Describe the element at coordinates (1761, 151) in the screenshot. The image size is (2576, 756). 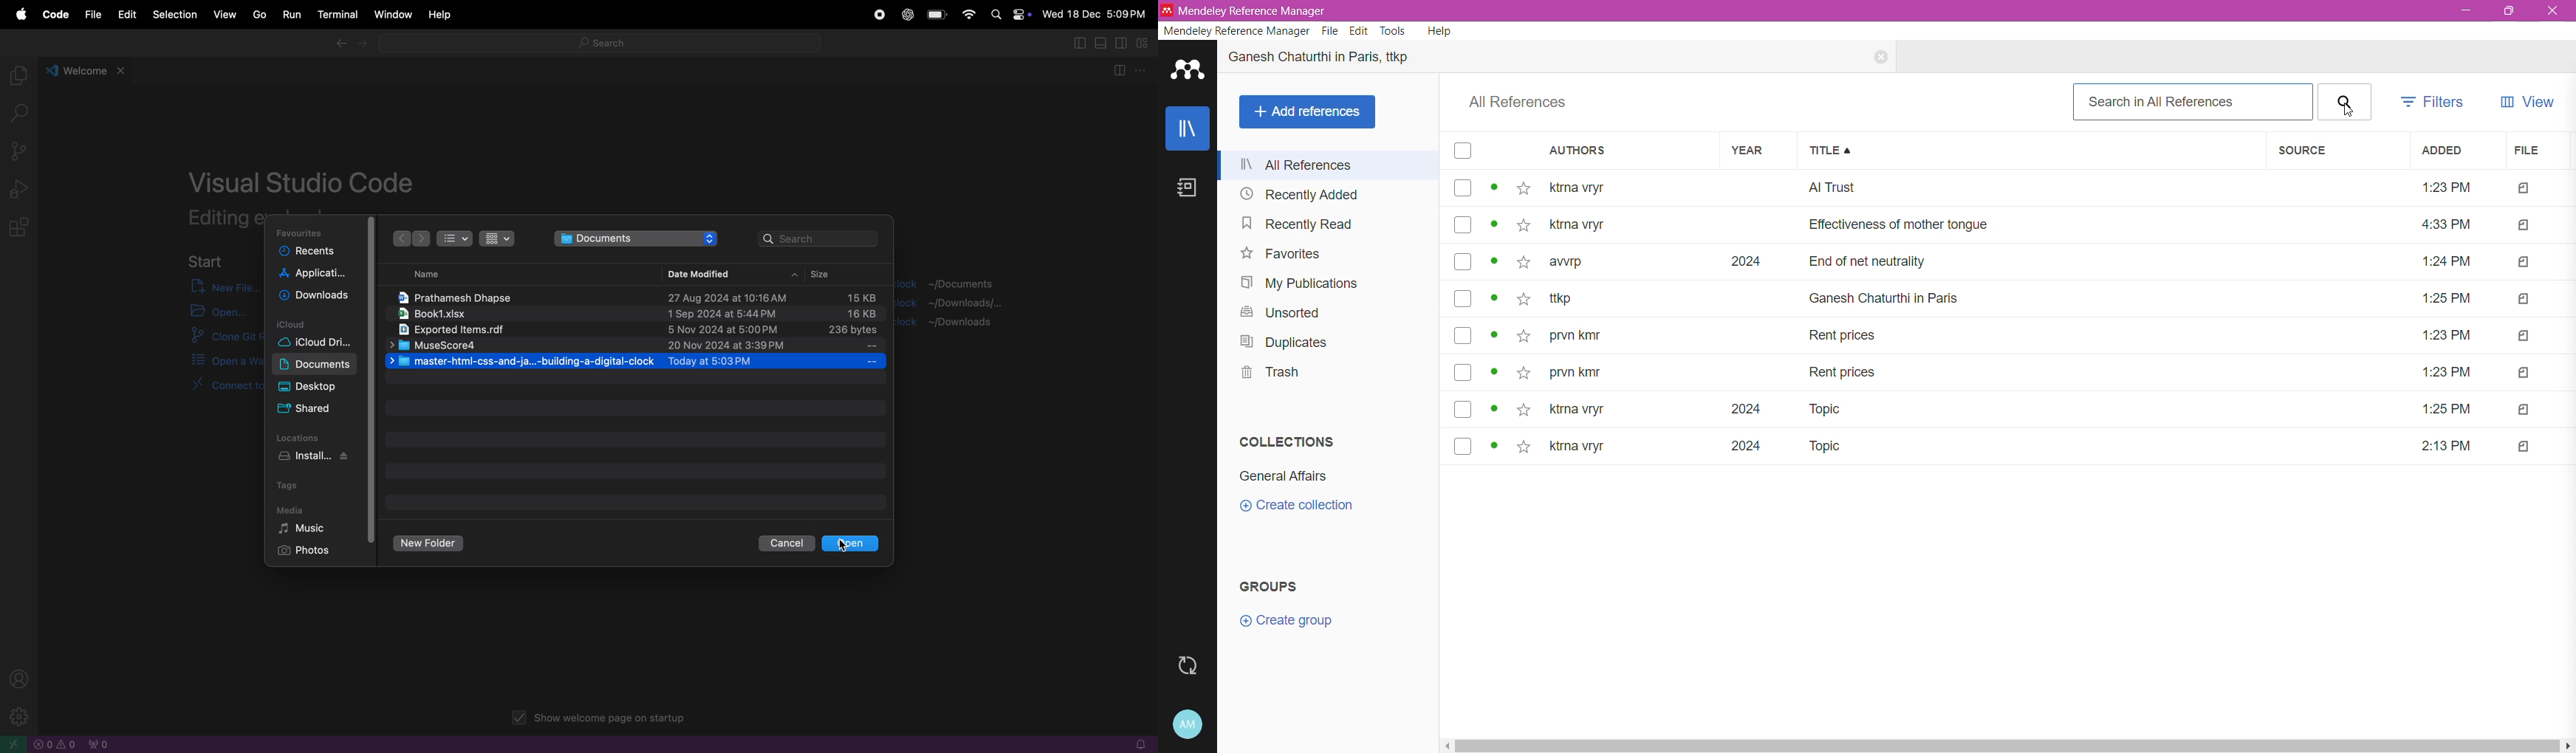
I see `Year` at that location.